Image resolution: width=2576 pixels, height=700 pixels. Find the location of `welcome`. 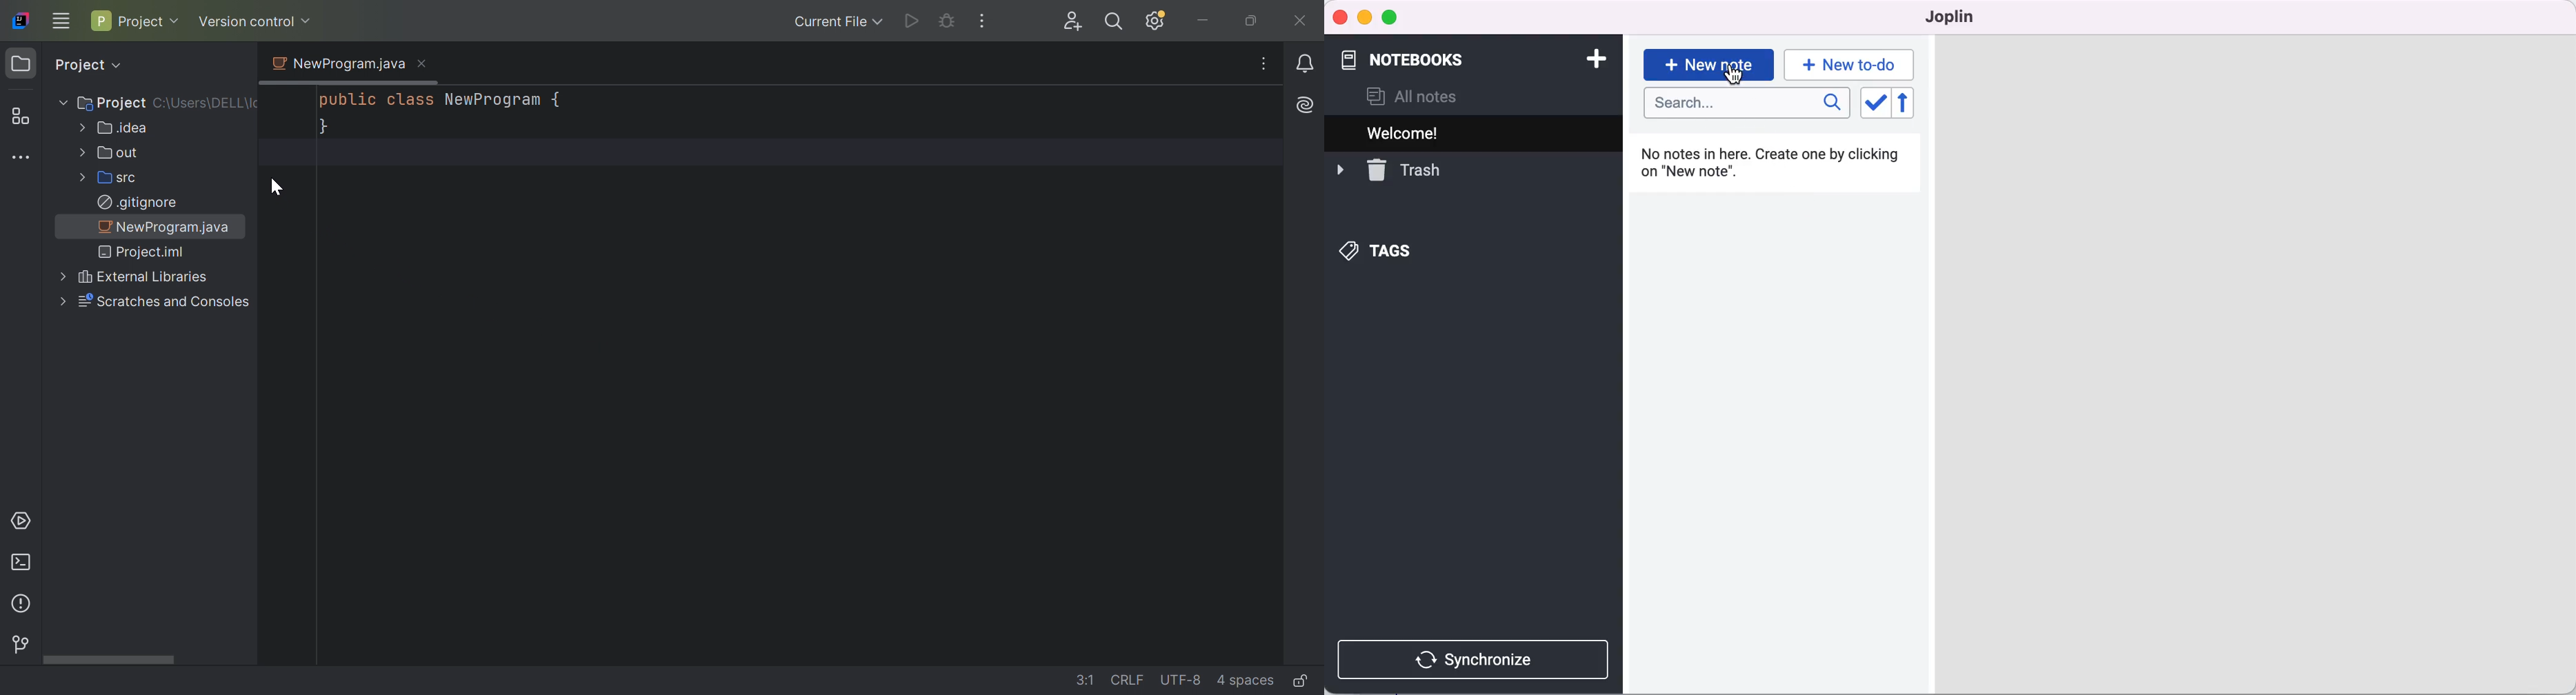

welcome is located at coordinates (1428, 133).